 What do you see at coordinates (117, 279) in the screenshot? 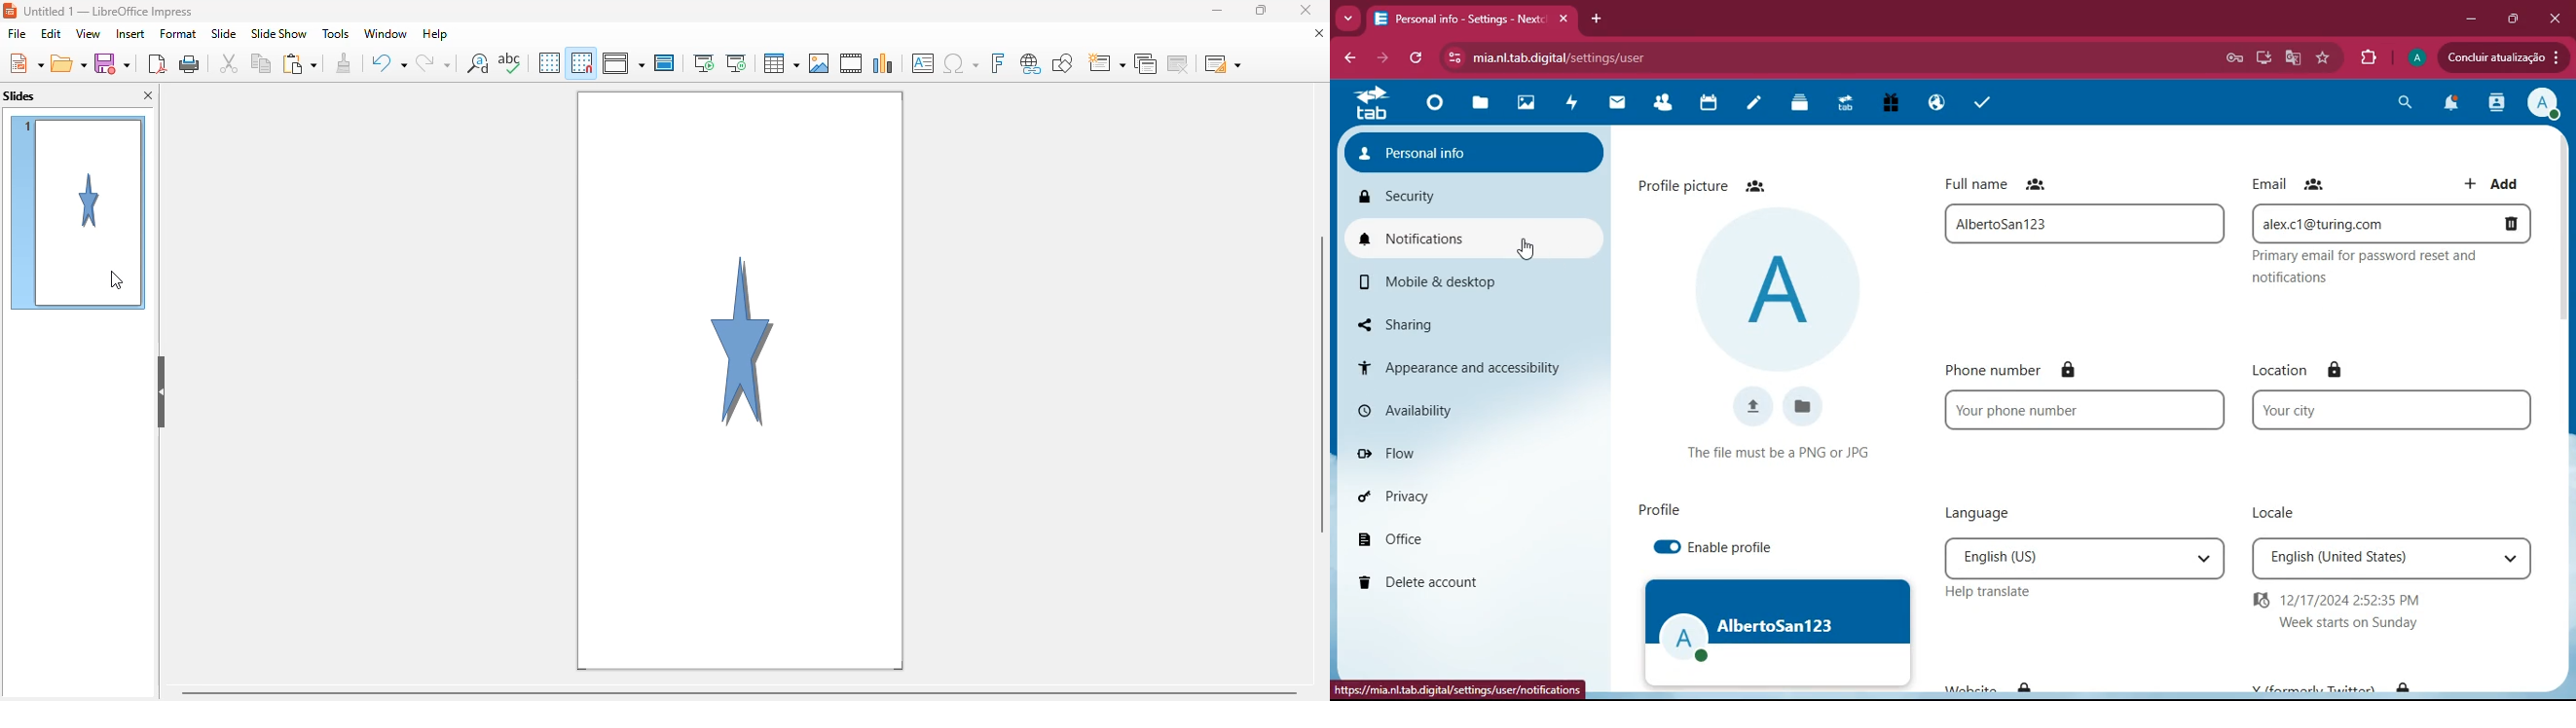
I see `cursor` at bounding box center [117, 279].